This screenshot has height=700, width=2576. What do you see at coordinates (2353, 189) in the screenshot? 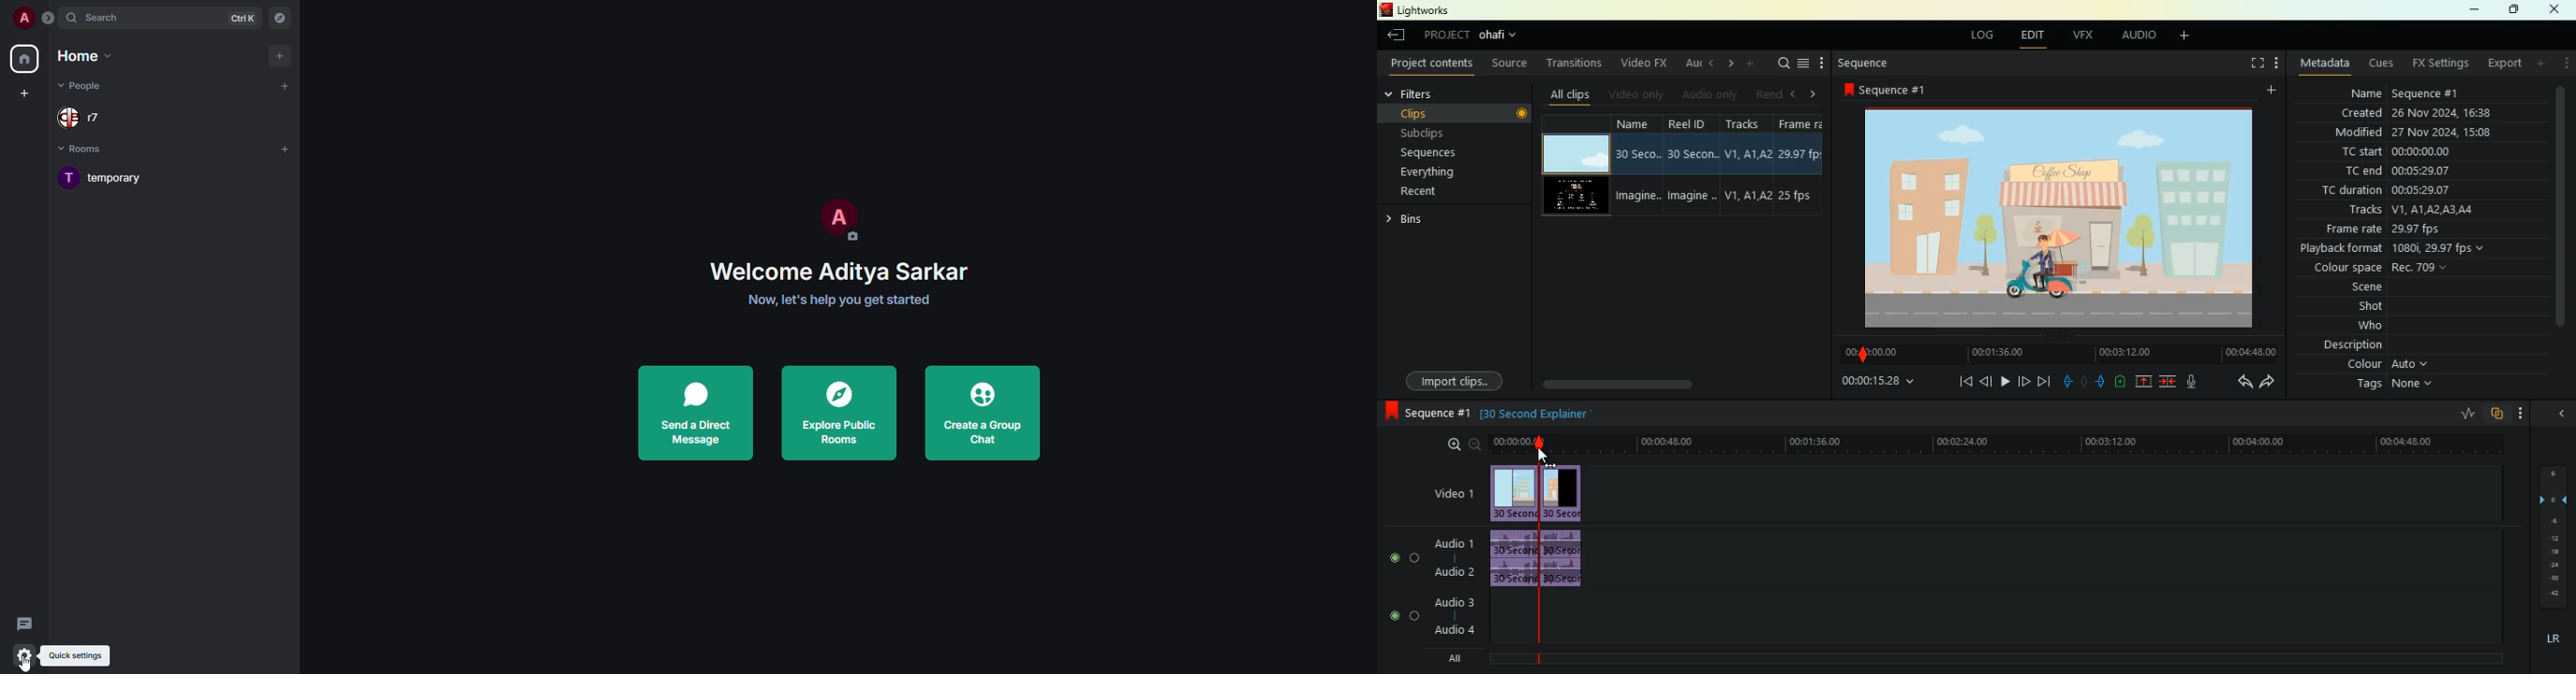
I see `tc duration` at bounding box center [2353, 189].